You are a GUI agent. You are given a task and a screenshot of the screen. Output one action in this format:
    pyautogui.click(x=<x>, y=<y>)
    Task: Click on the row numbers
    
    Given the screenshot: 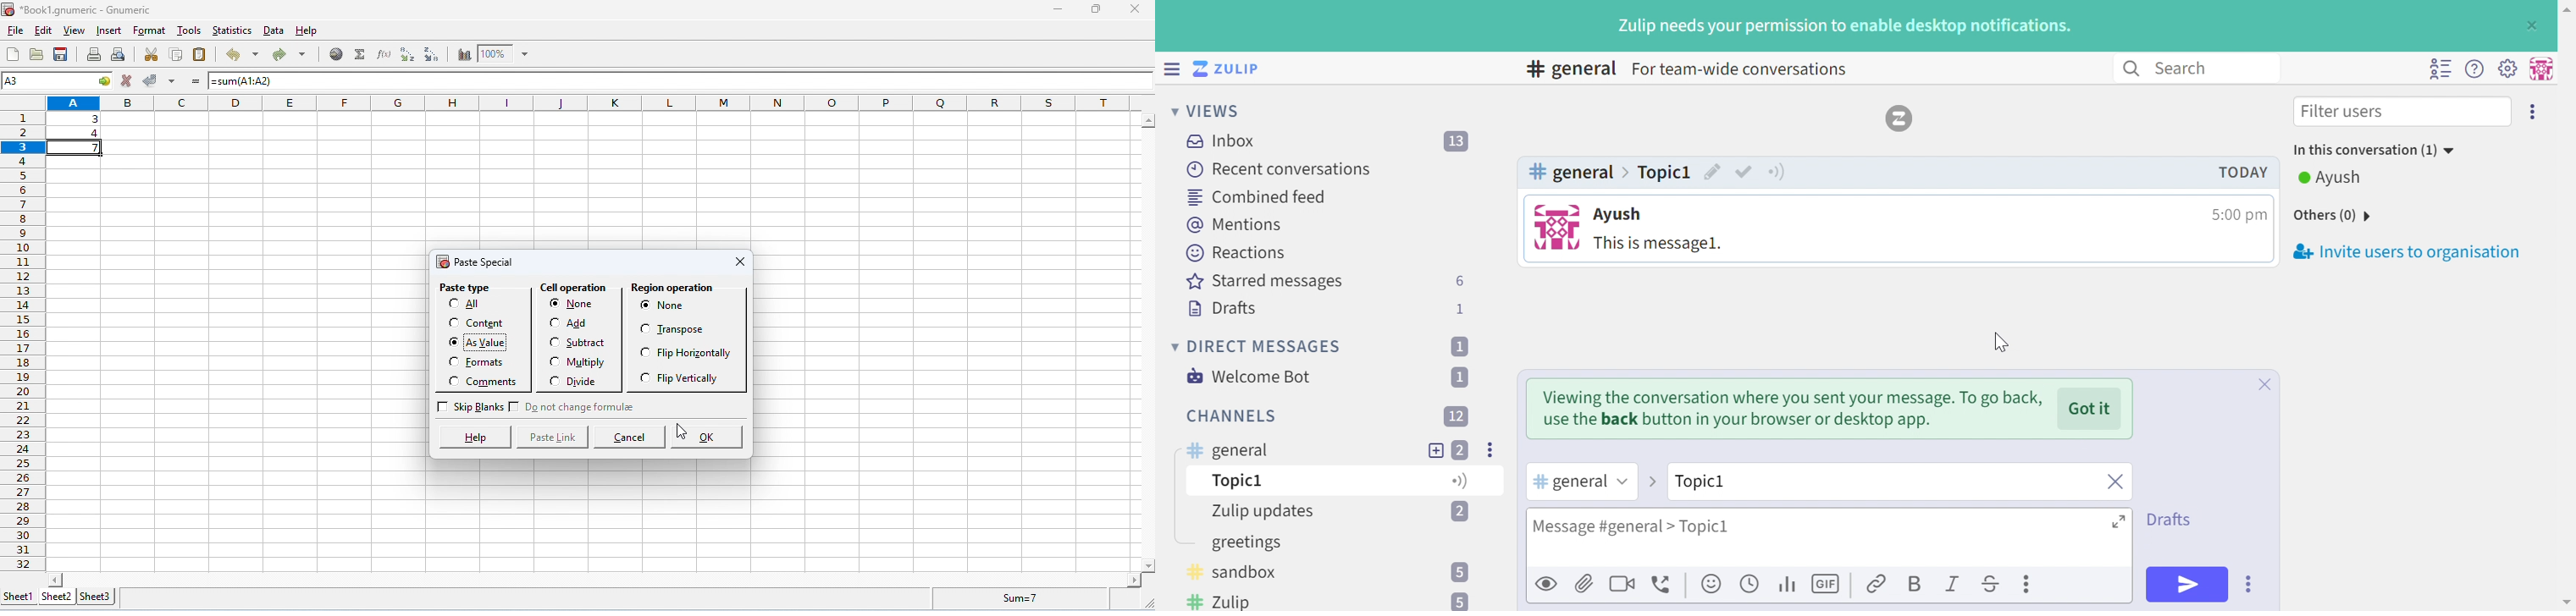 What is the action you would take?
    pyautogui.click(x=22, y=337)
    